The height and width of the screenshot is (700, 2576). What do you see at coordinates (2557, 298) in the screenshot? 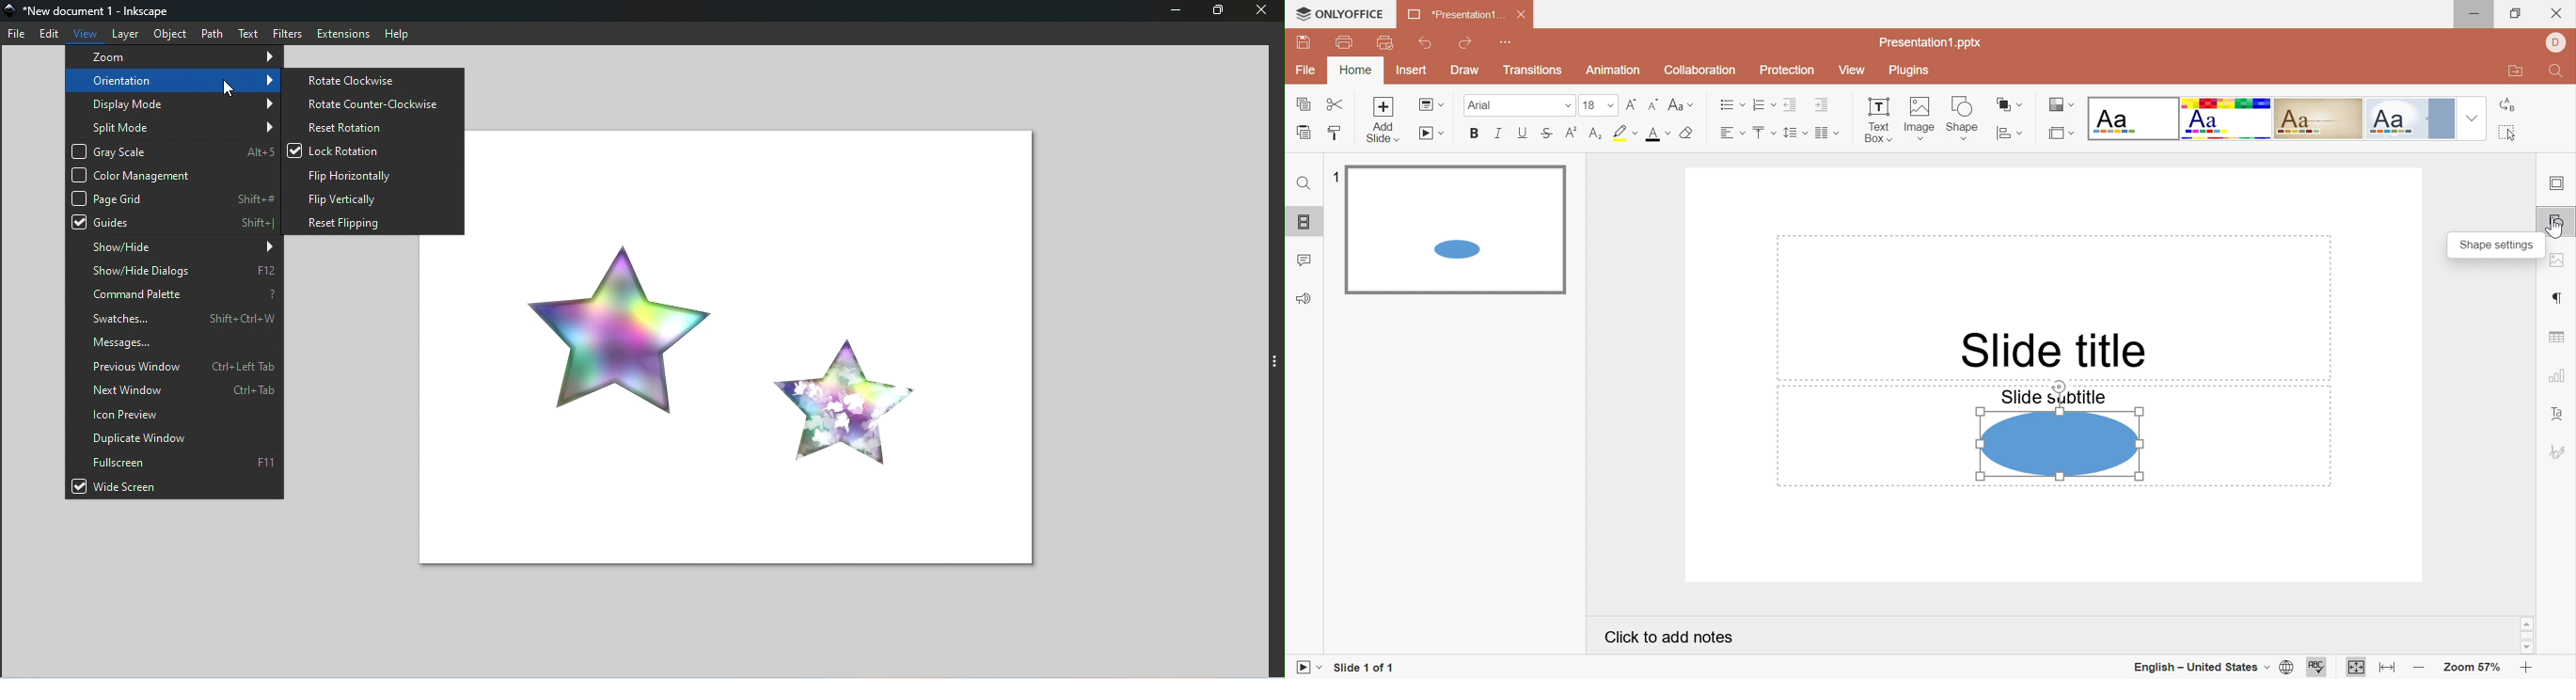
I see `Paragraph settings` at bounding box center [2557, 298].